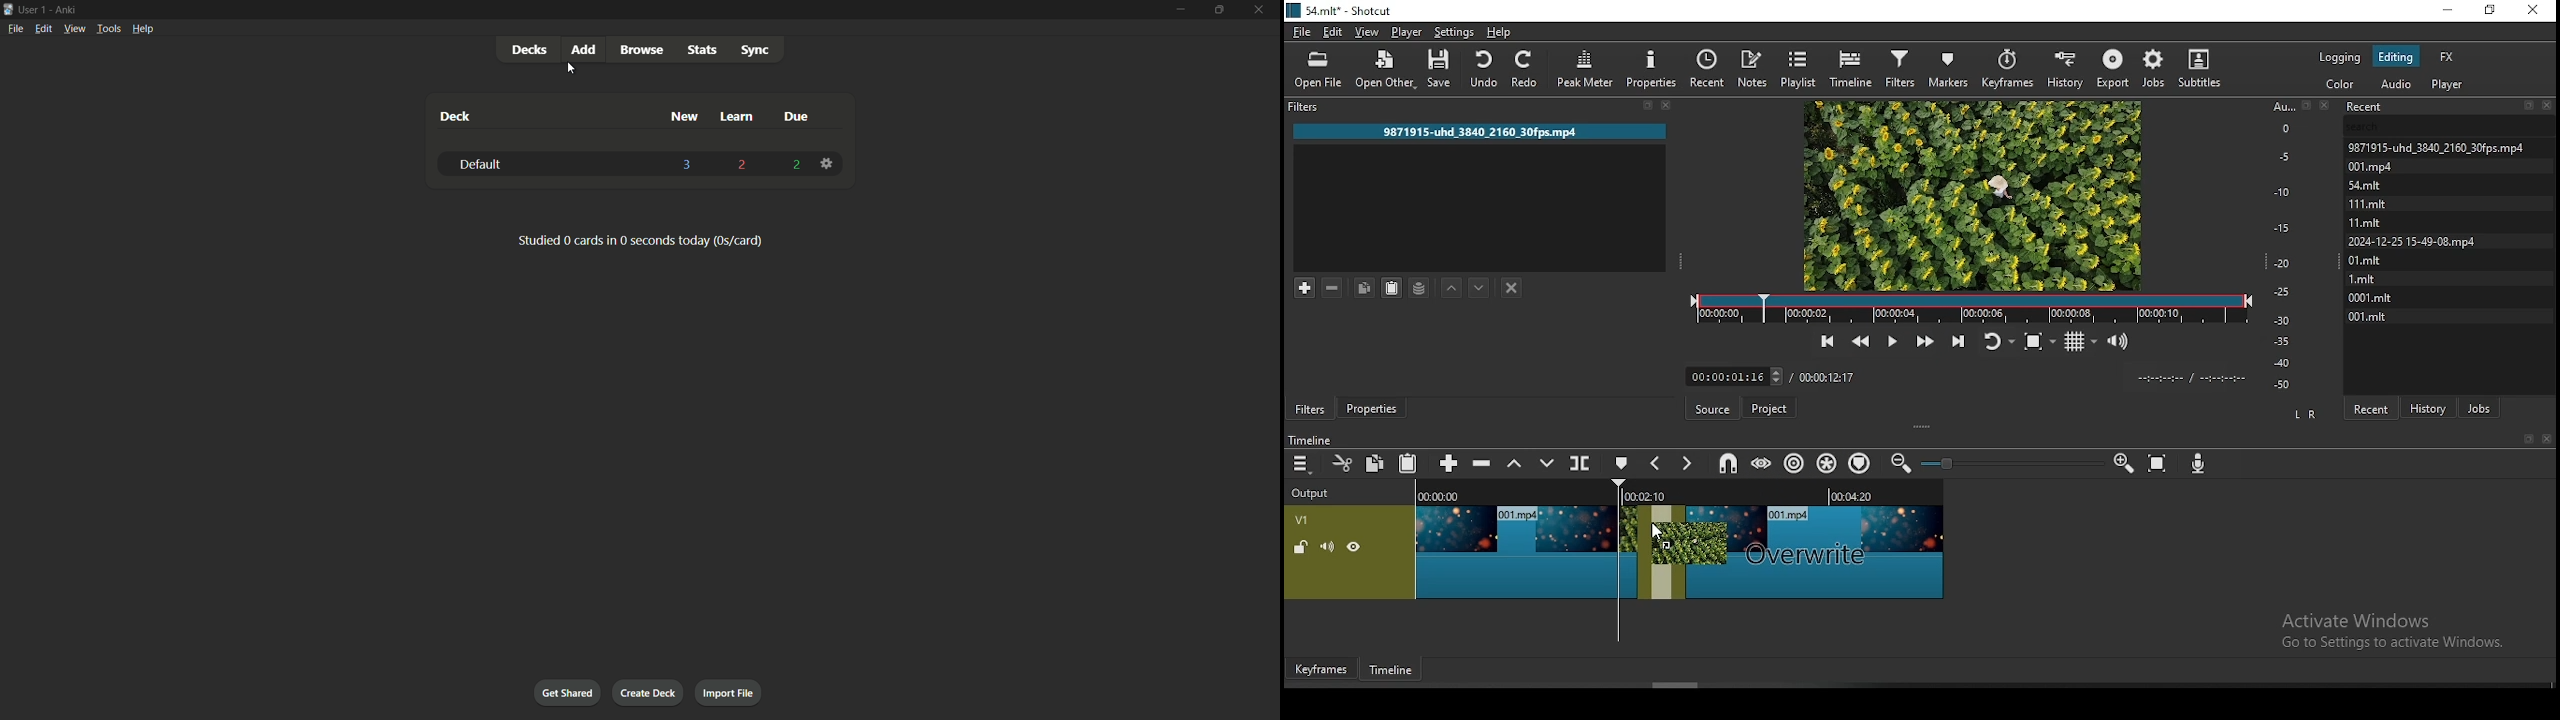 This screenshot has height=728, width=2576. I want to click on settings, so click(829, 164).